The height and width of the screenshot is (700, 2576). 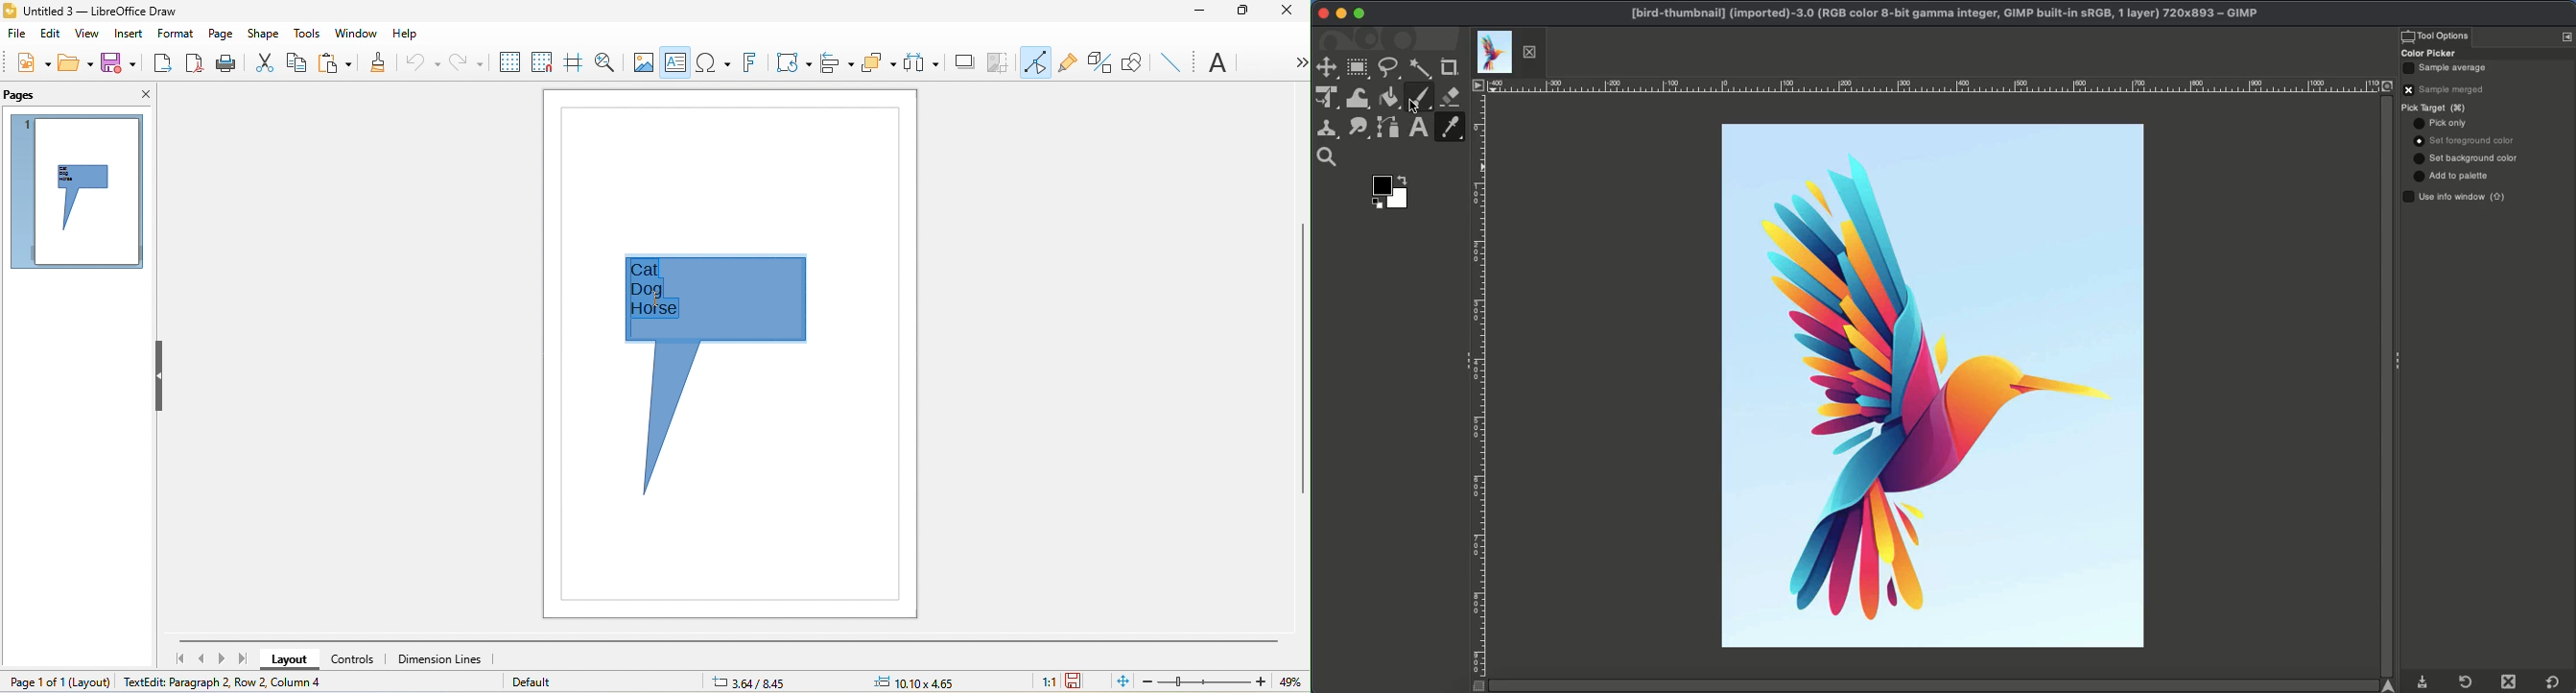 I want to click on fit to the current window, so click(x=1119, y=681).